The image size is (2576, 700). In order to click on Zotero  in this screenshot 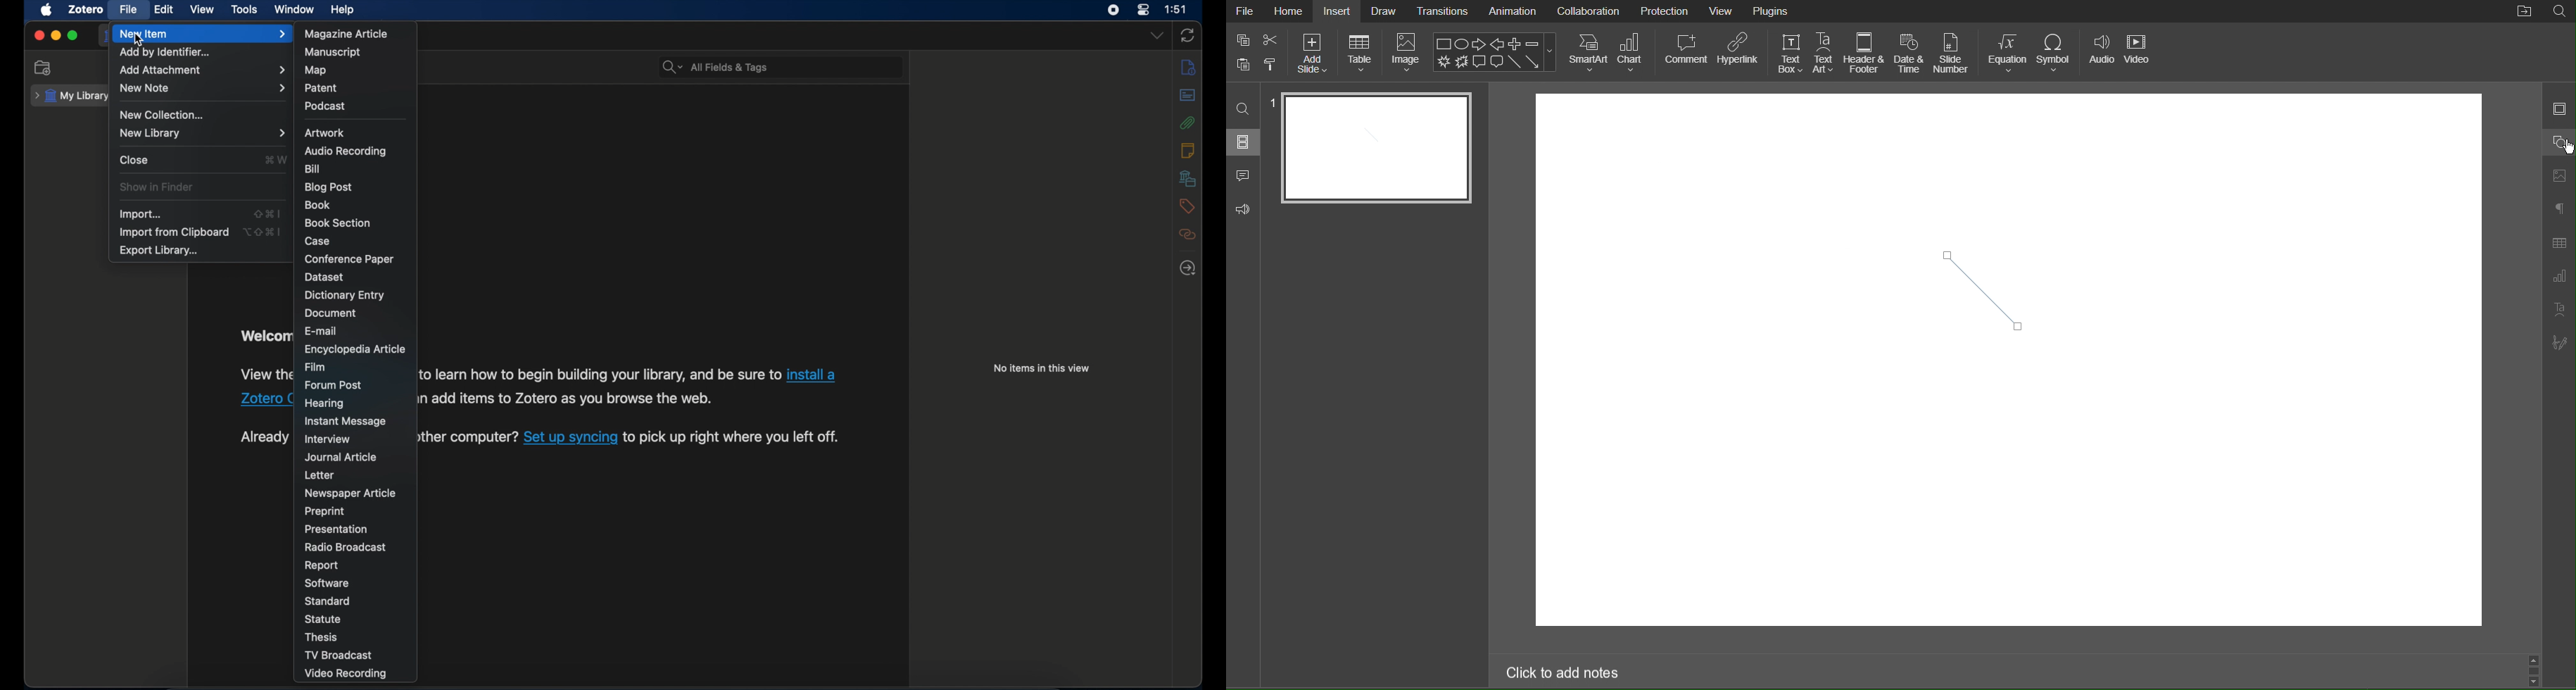, I will do `click(263, 398)`.